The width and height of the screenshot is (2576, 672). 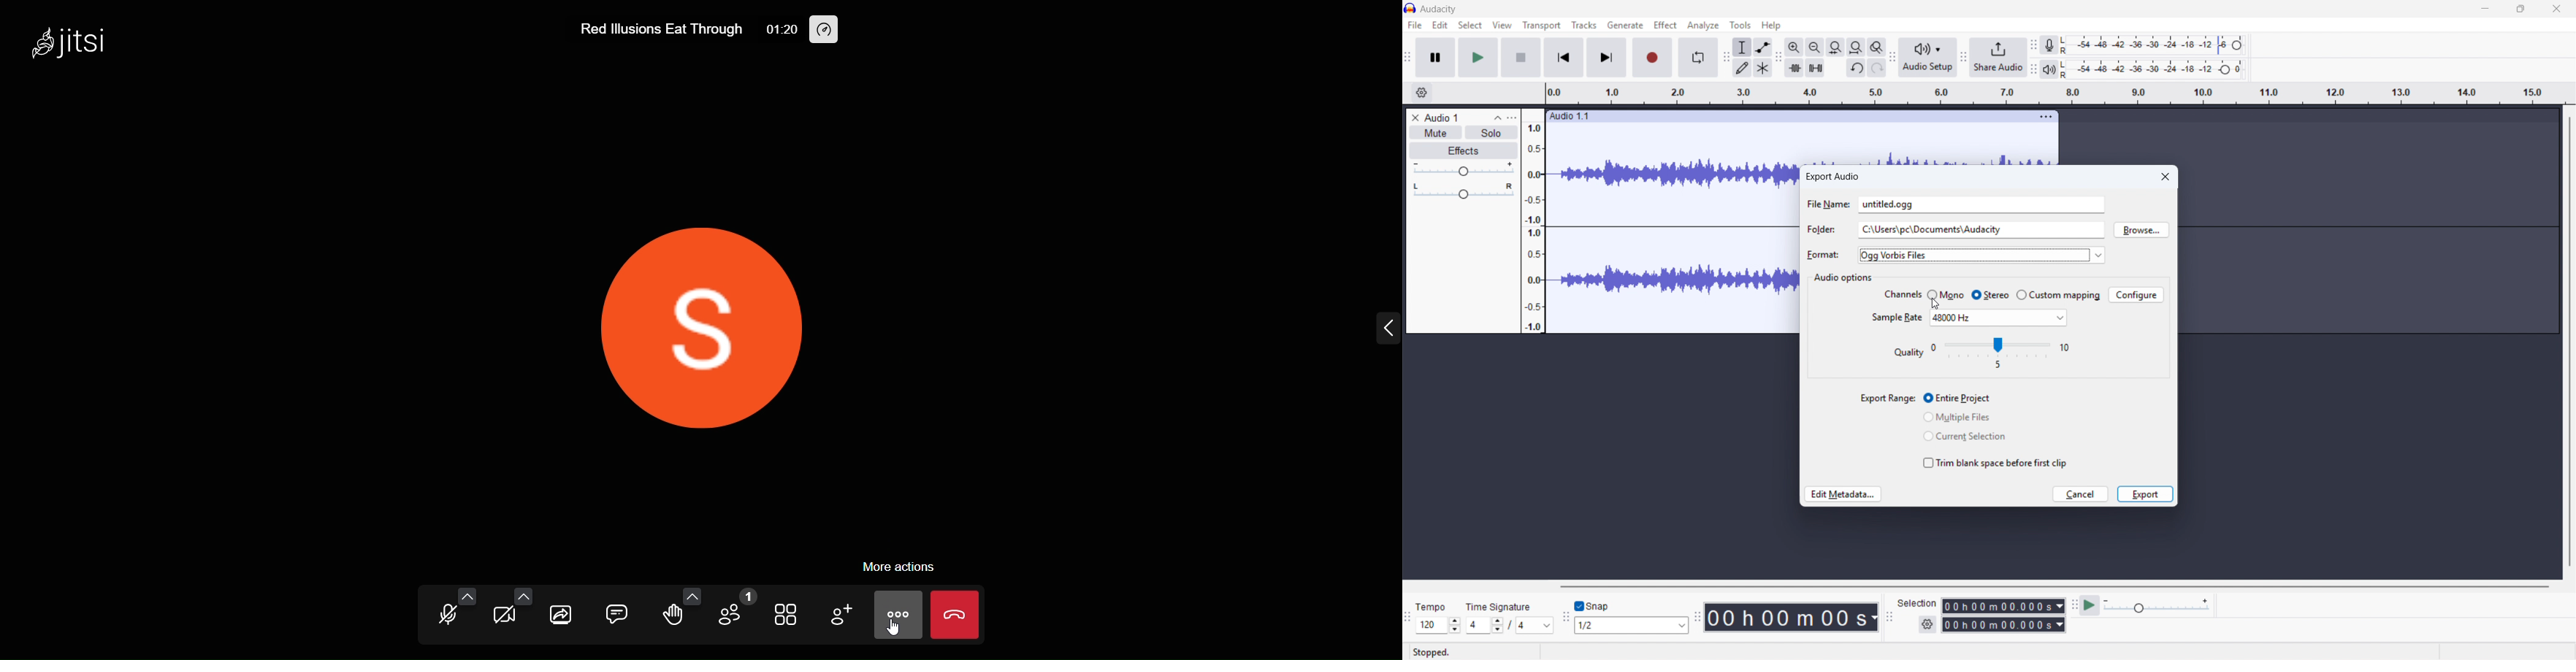 I want to click on file name, so click(x=1828, y=207).